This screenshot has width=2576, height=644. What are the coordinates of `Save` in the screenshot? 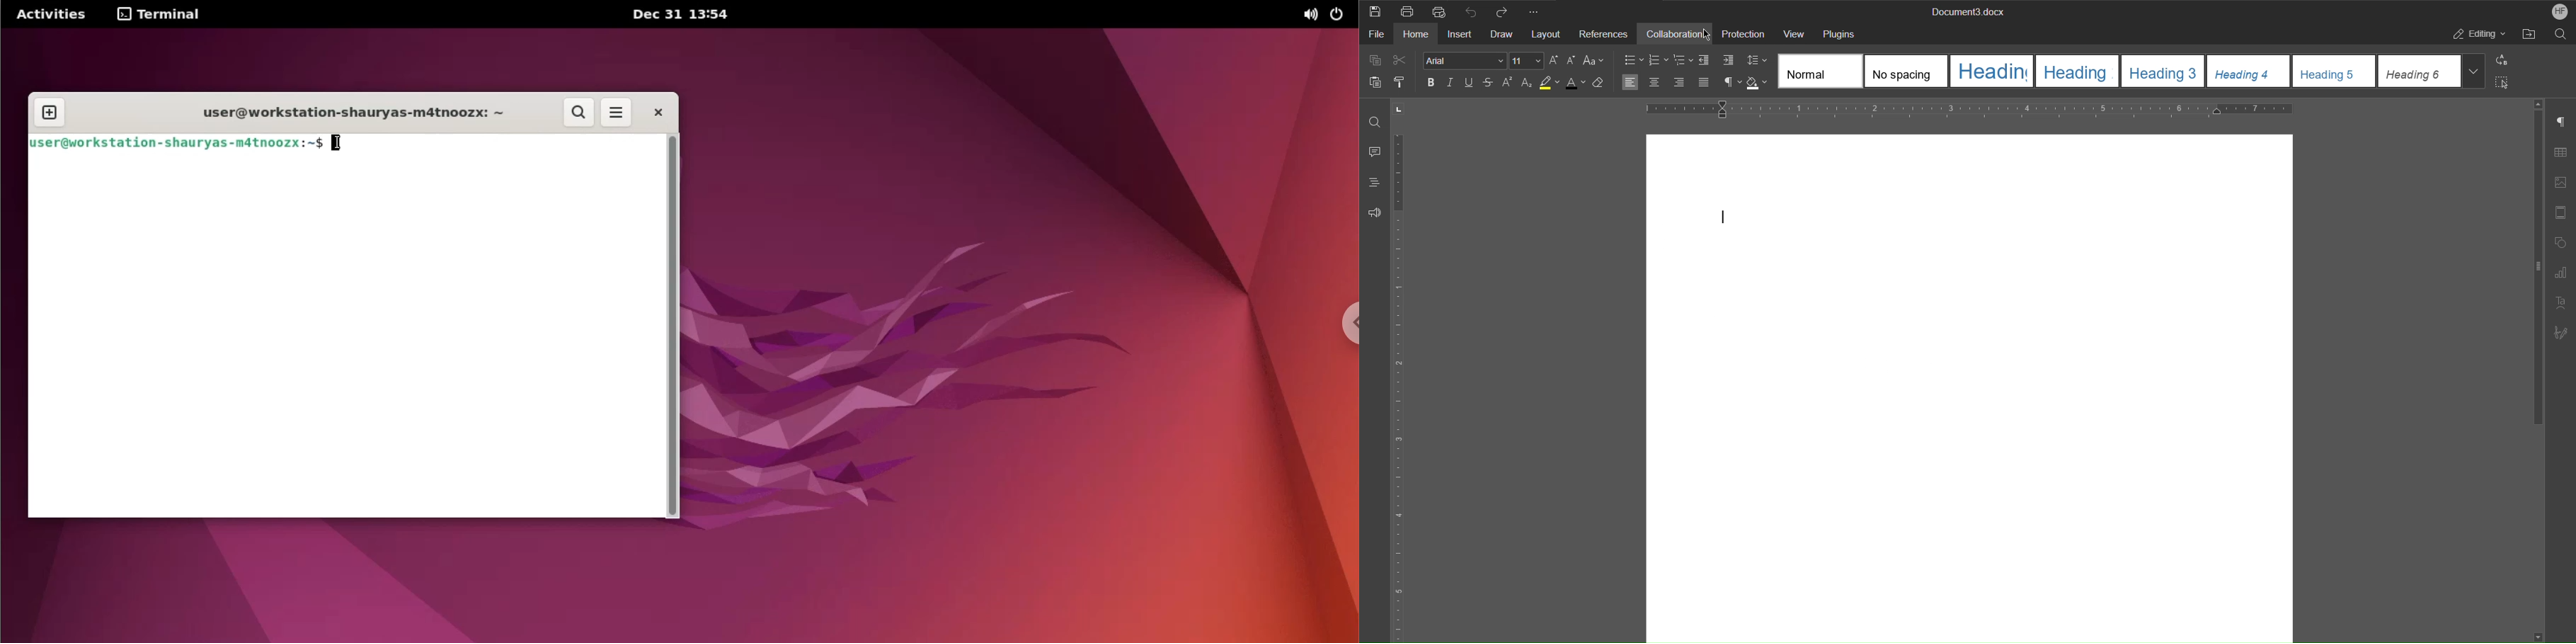 It's located at (1374, 12).